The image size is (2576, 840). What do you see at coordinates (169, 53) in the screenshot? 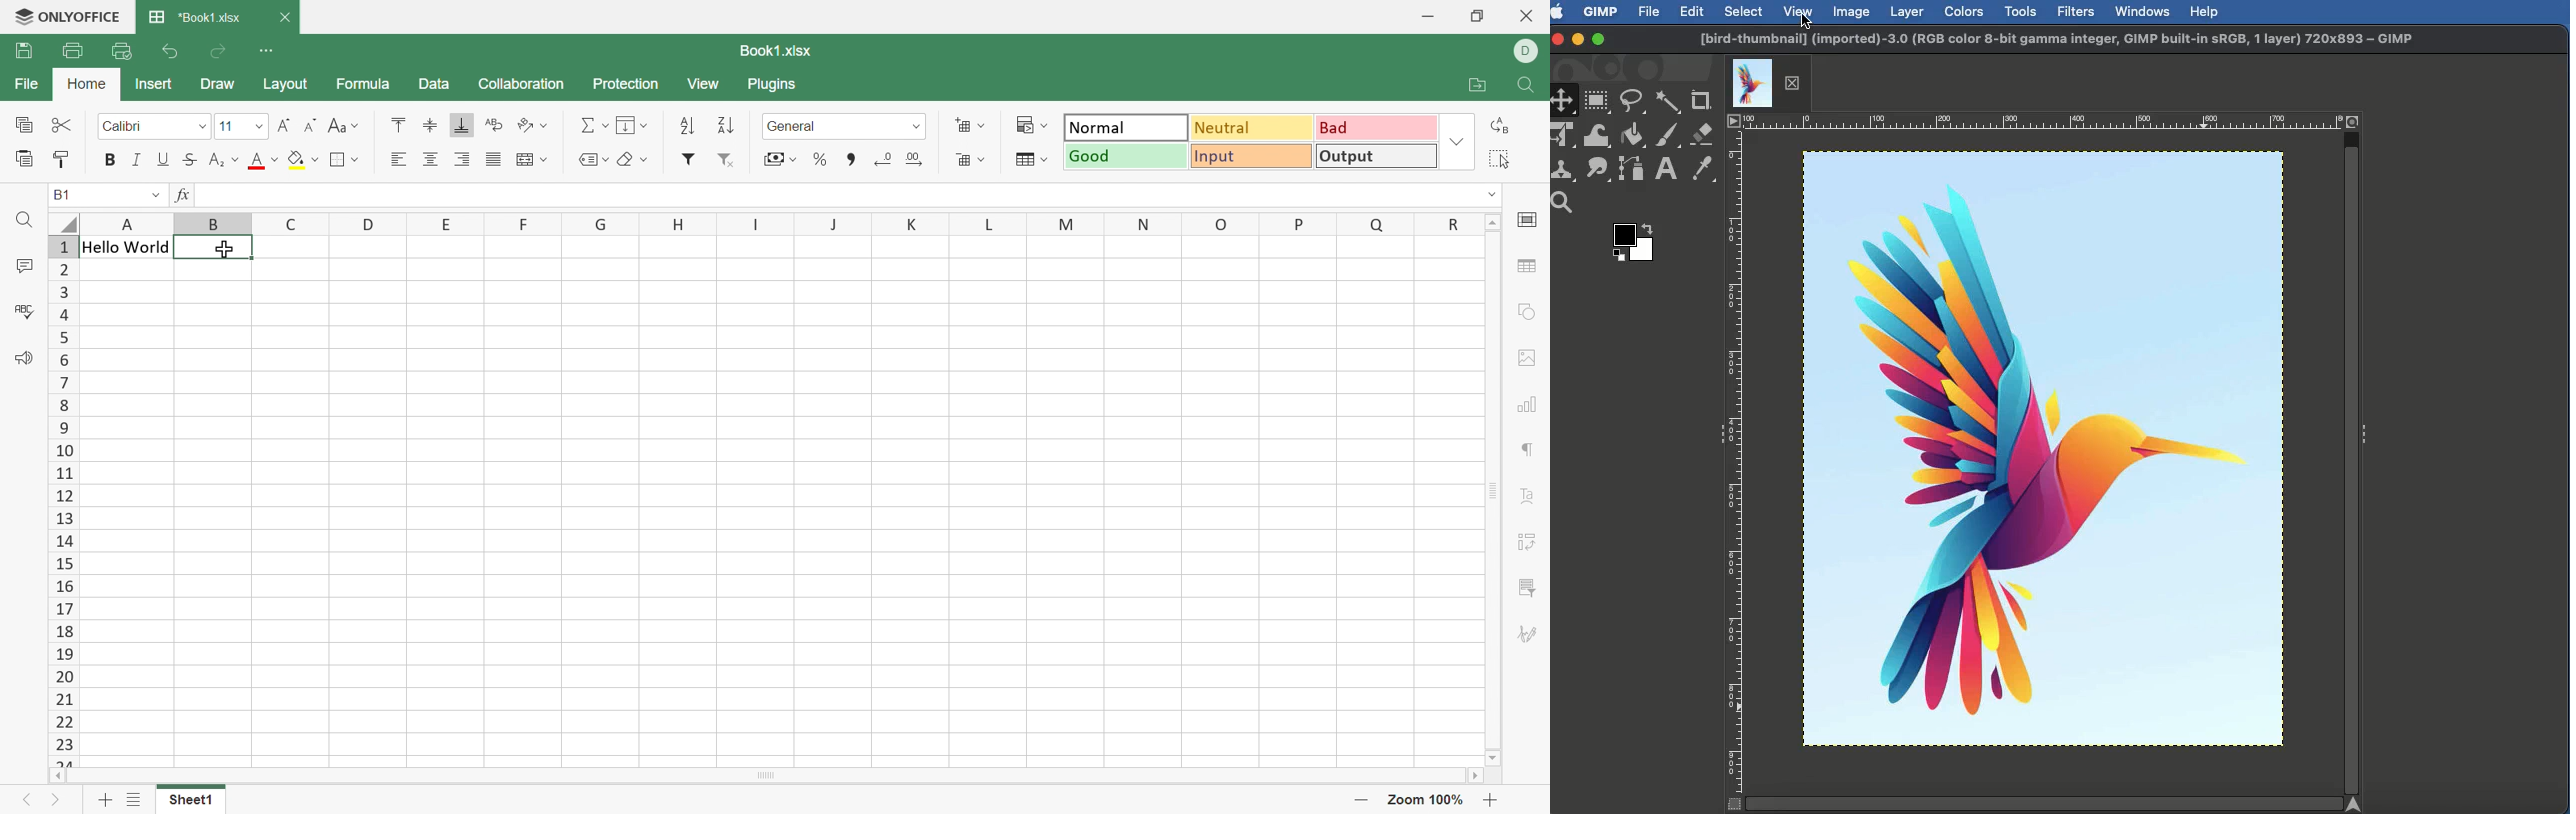
I see `Undo` at bounding box center [169, 53].